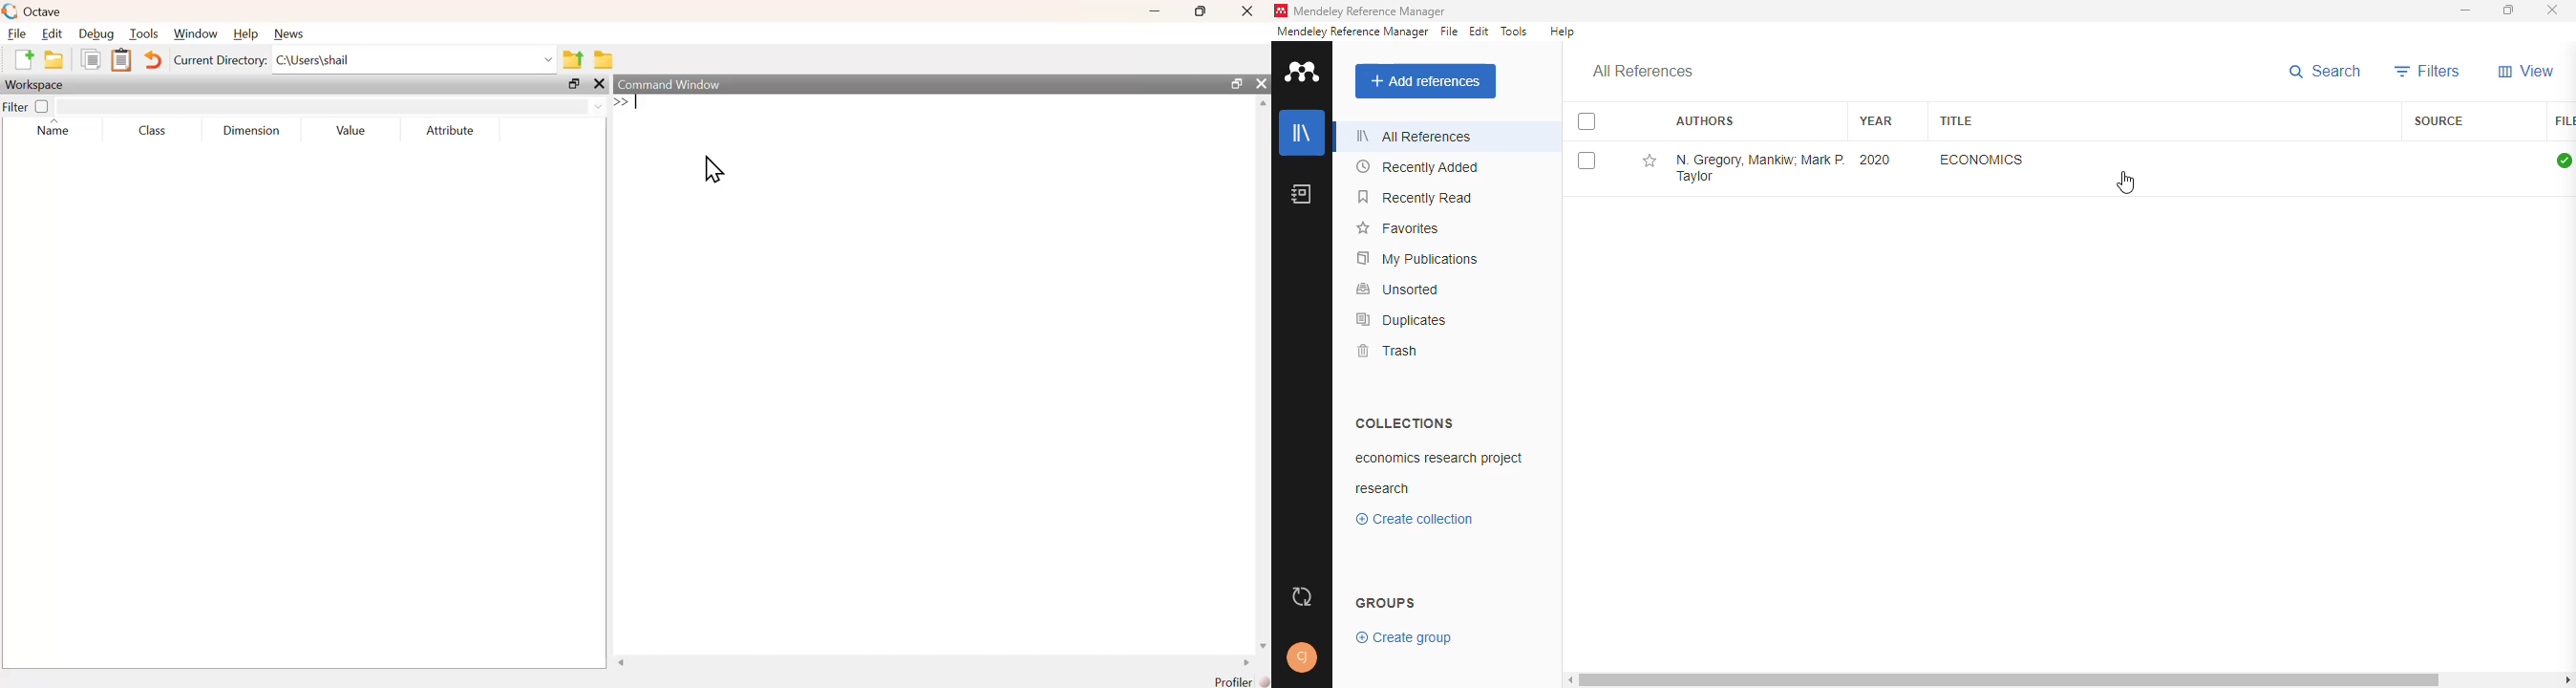 This screenshot has width=2576, height=700. What do you see at coordinates (1415, 519) in the screenshot?
I see `create collection` at bounding box center [1415, 519].